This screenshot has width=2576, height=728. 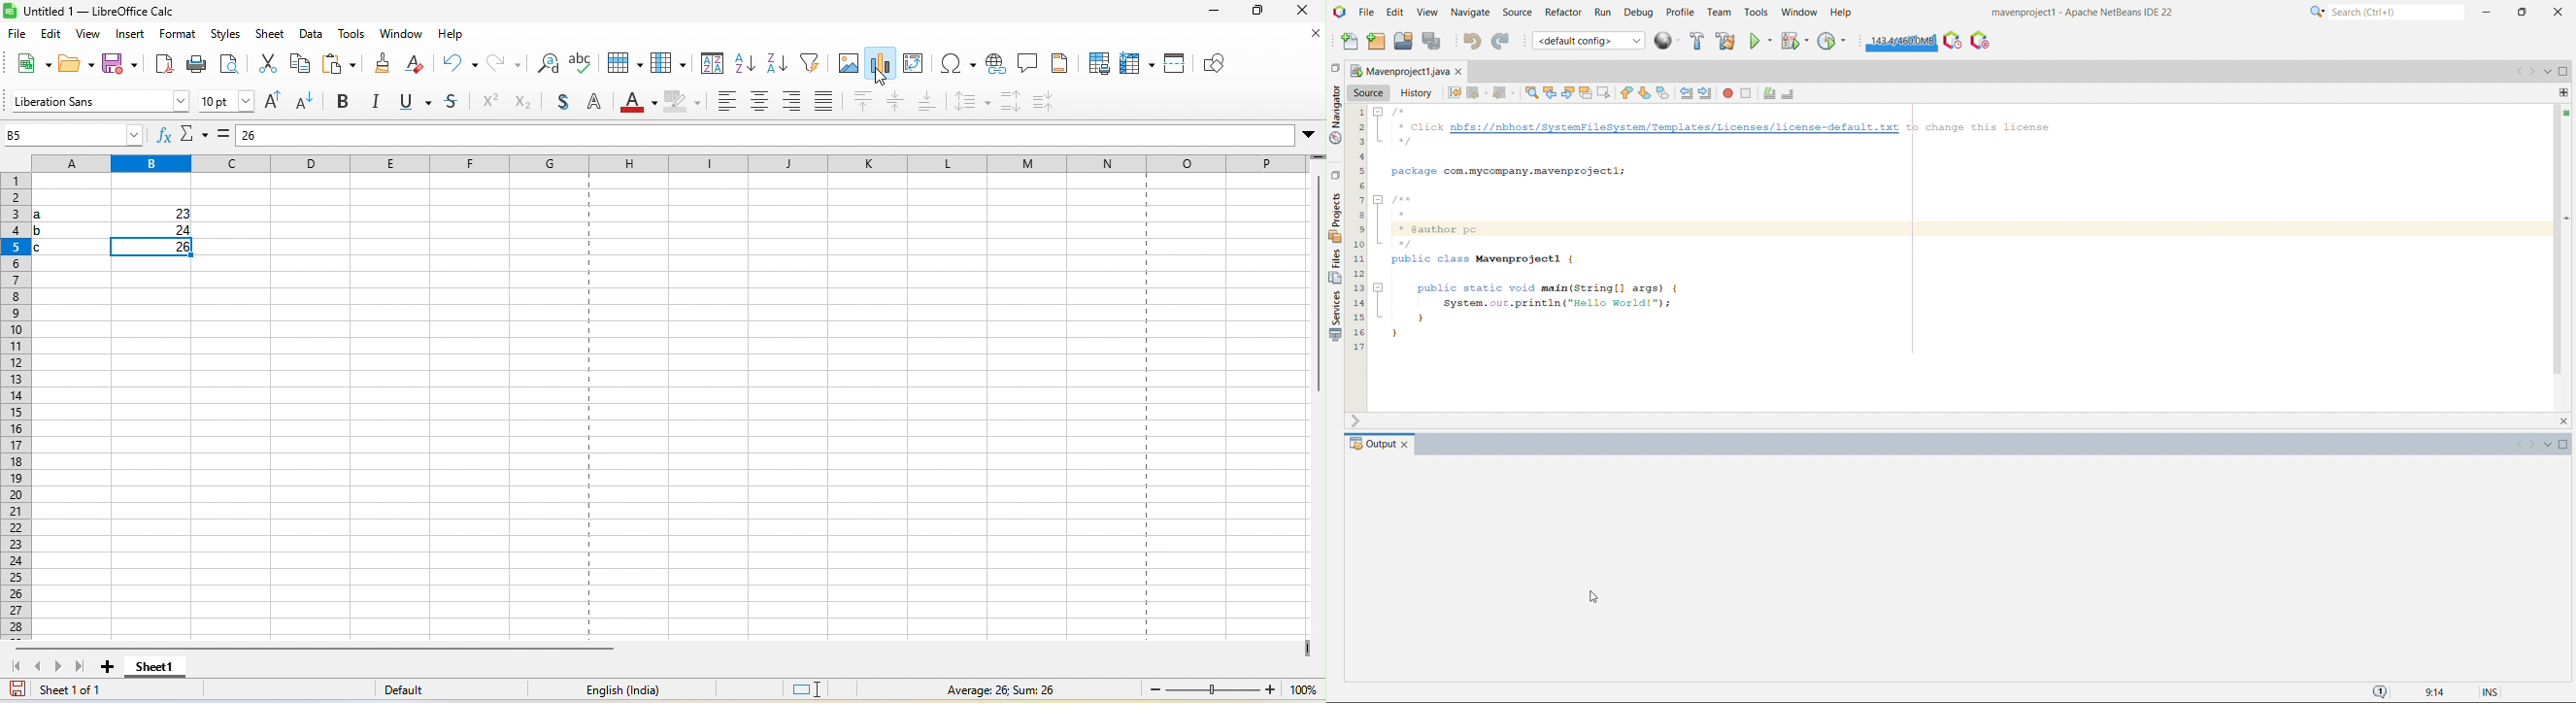 What do you see at coordinates (130, 35) in the screenshot?
I see `insert` at bounding box center [130, 35].